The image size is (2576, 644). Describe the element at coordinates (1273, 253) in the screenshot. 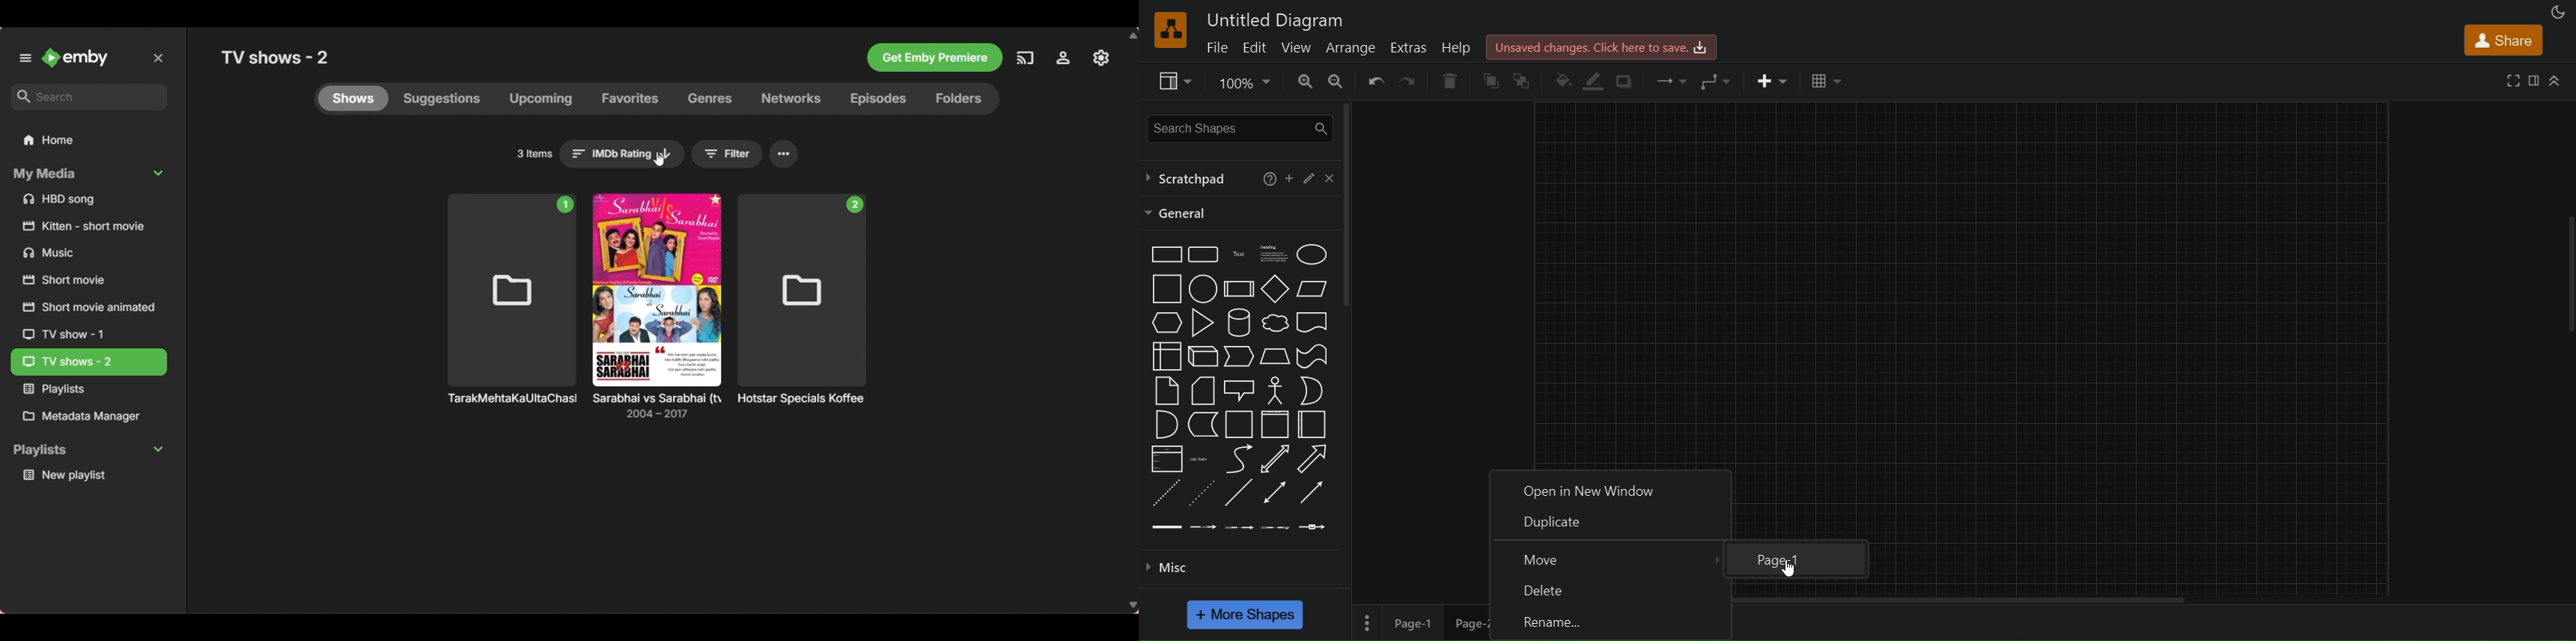

I see `heading` at that location.